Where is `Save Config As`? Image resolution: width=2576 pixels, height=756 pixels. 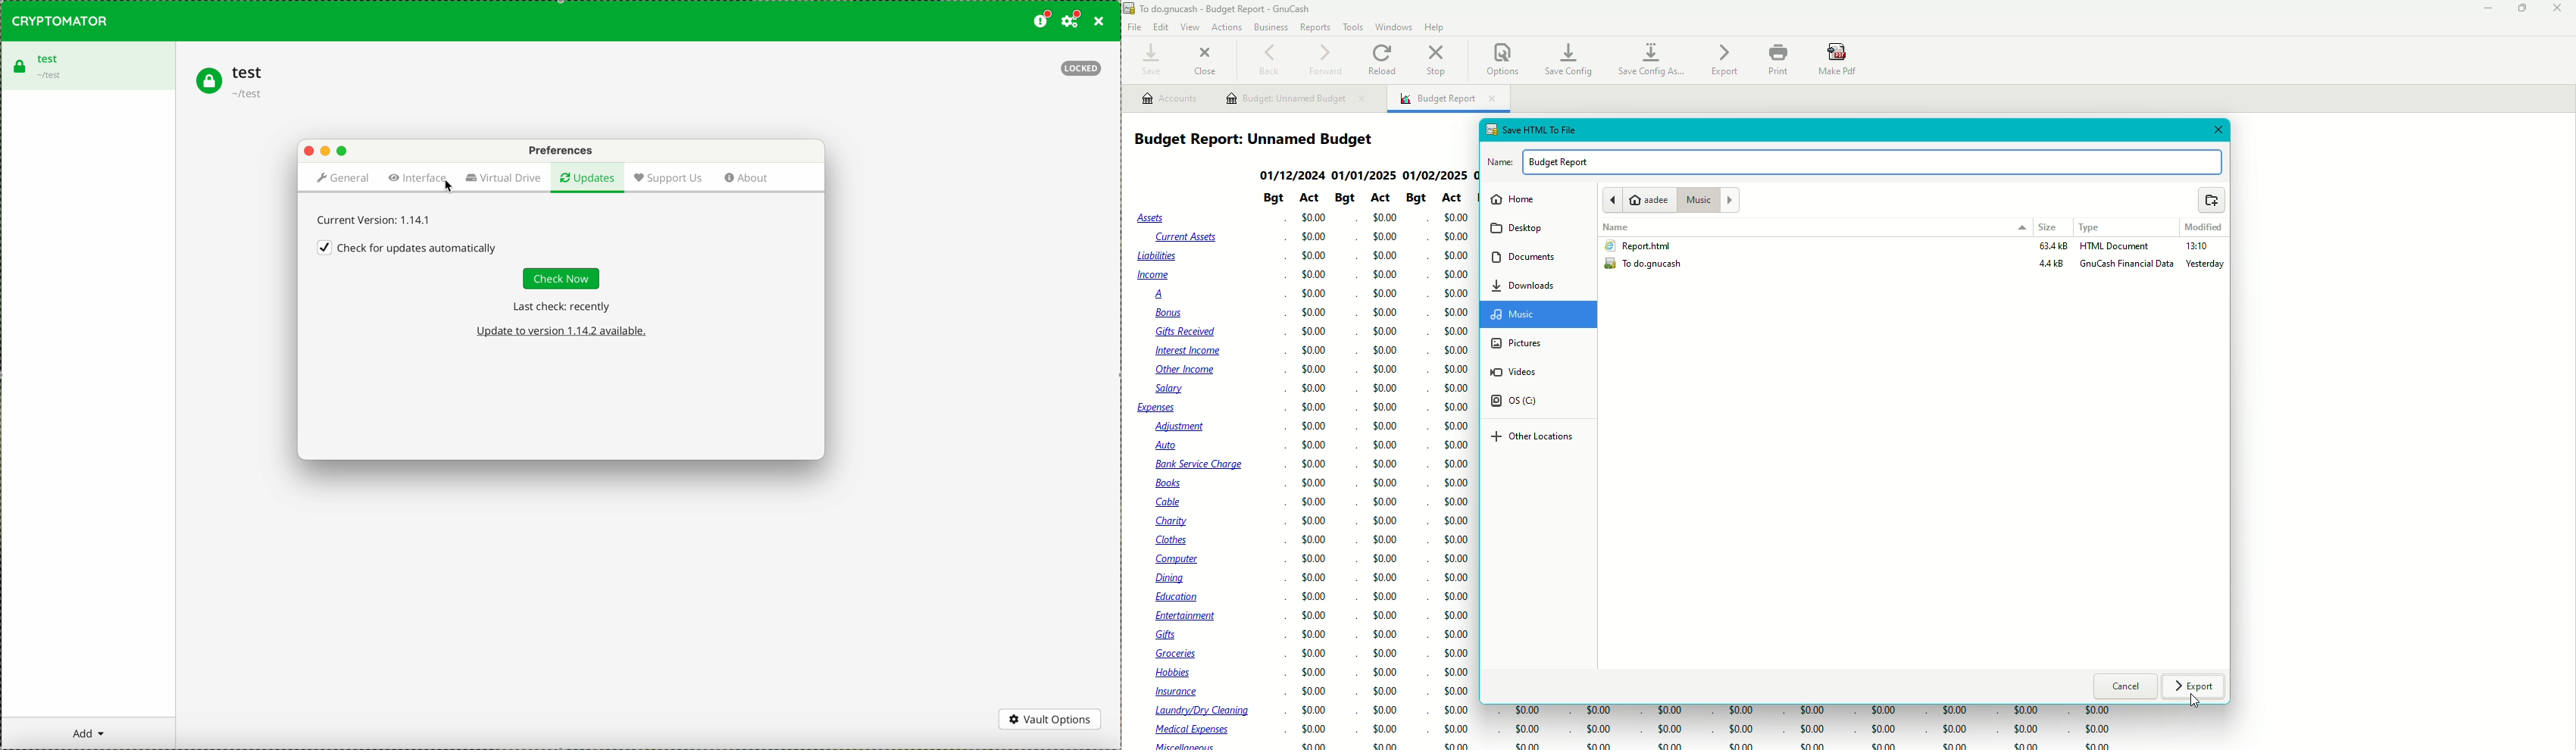
Save Config As is located at coordinates (1653, 60).